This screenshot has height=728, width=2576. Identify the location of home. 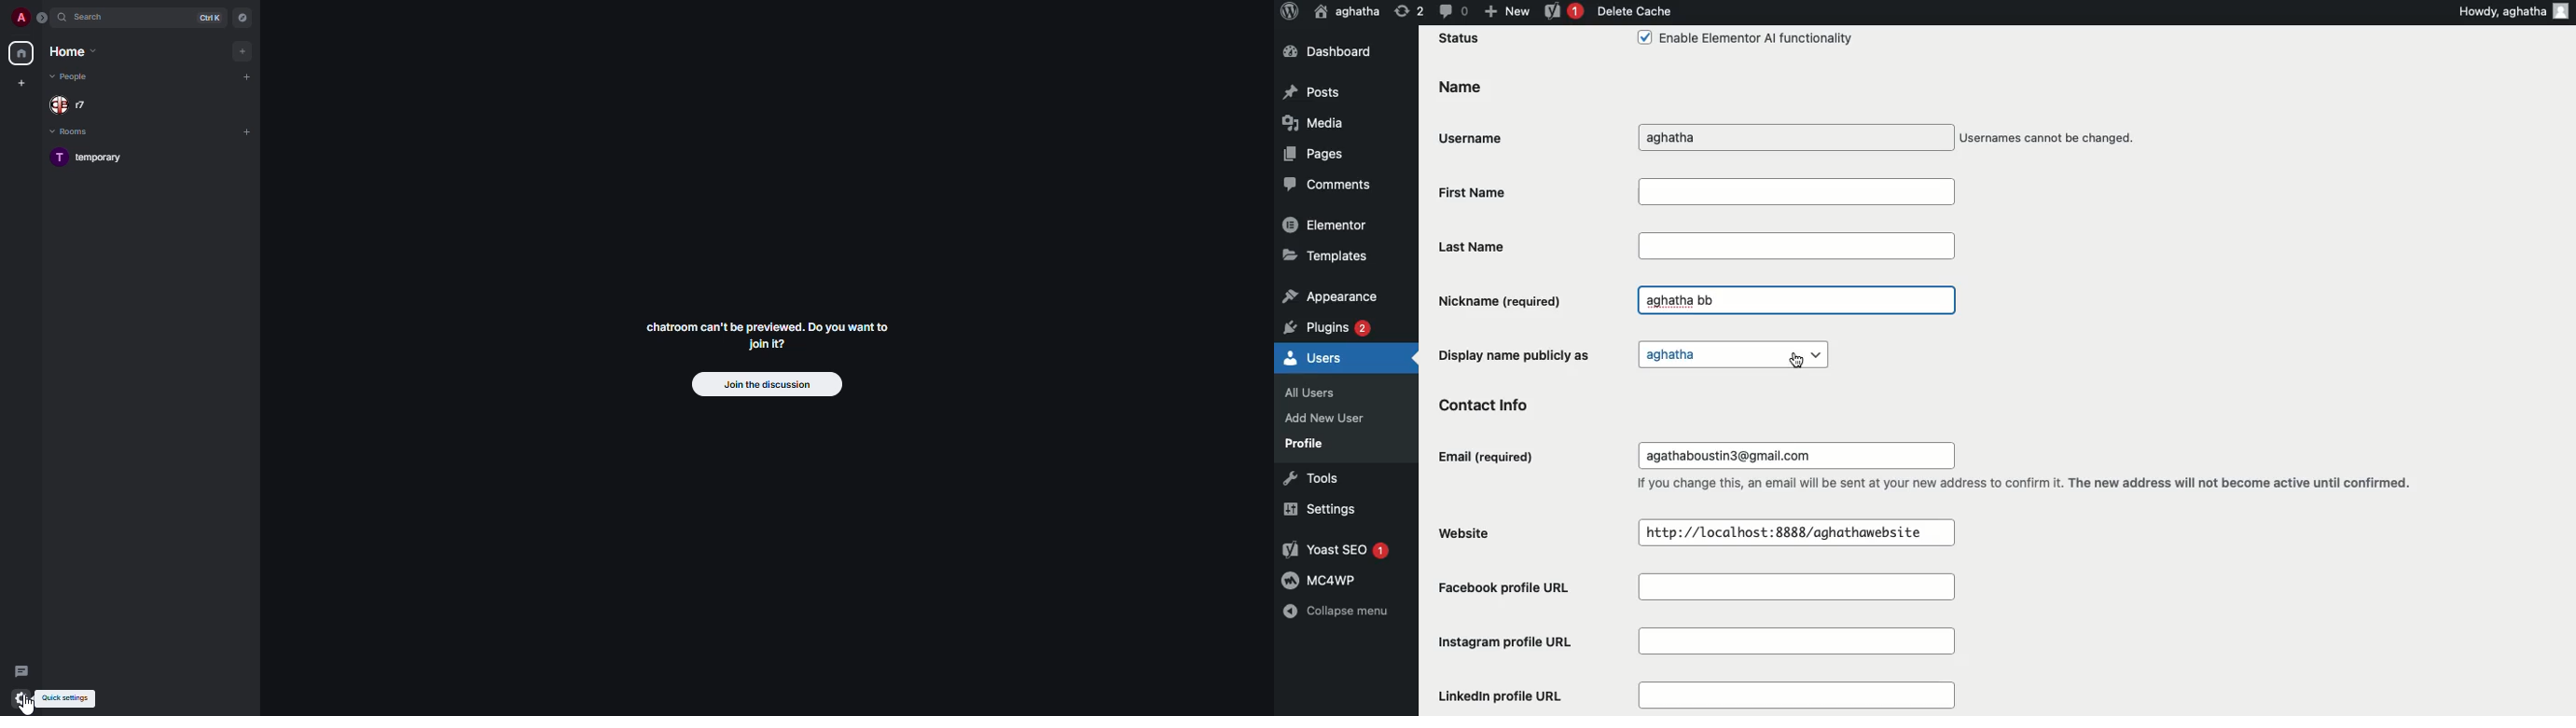
(75, 49).